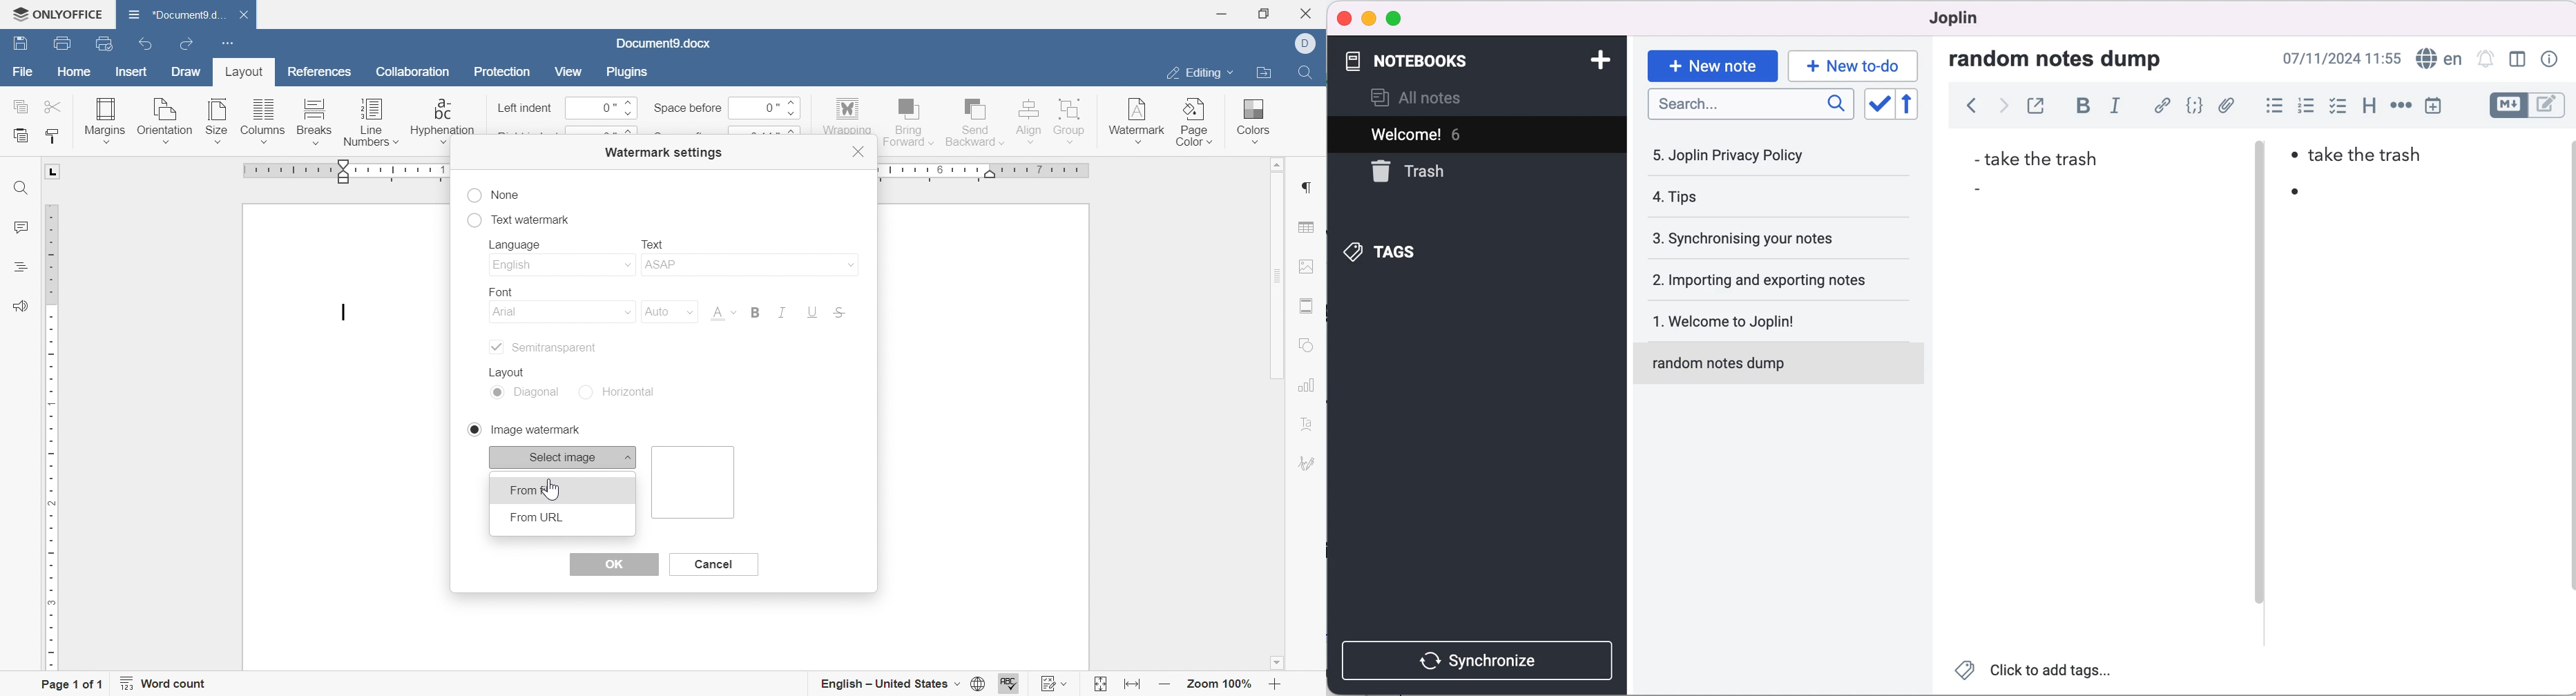 Image resolution: width=2576 pixels, height=700 pixels. What do you see at coordinates (187, 72) in the screenshot?
I see `draw` at bounding box center [187, 72].